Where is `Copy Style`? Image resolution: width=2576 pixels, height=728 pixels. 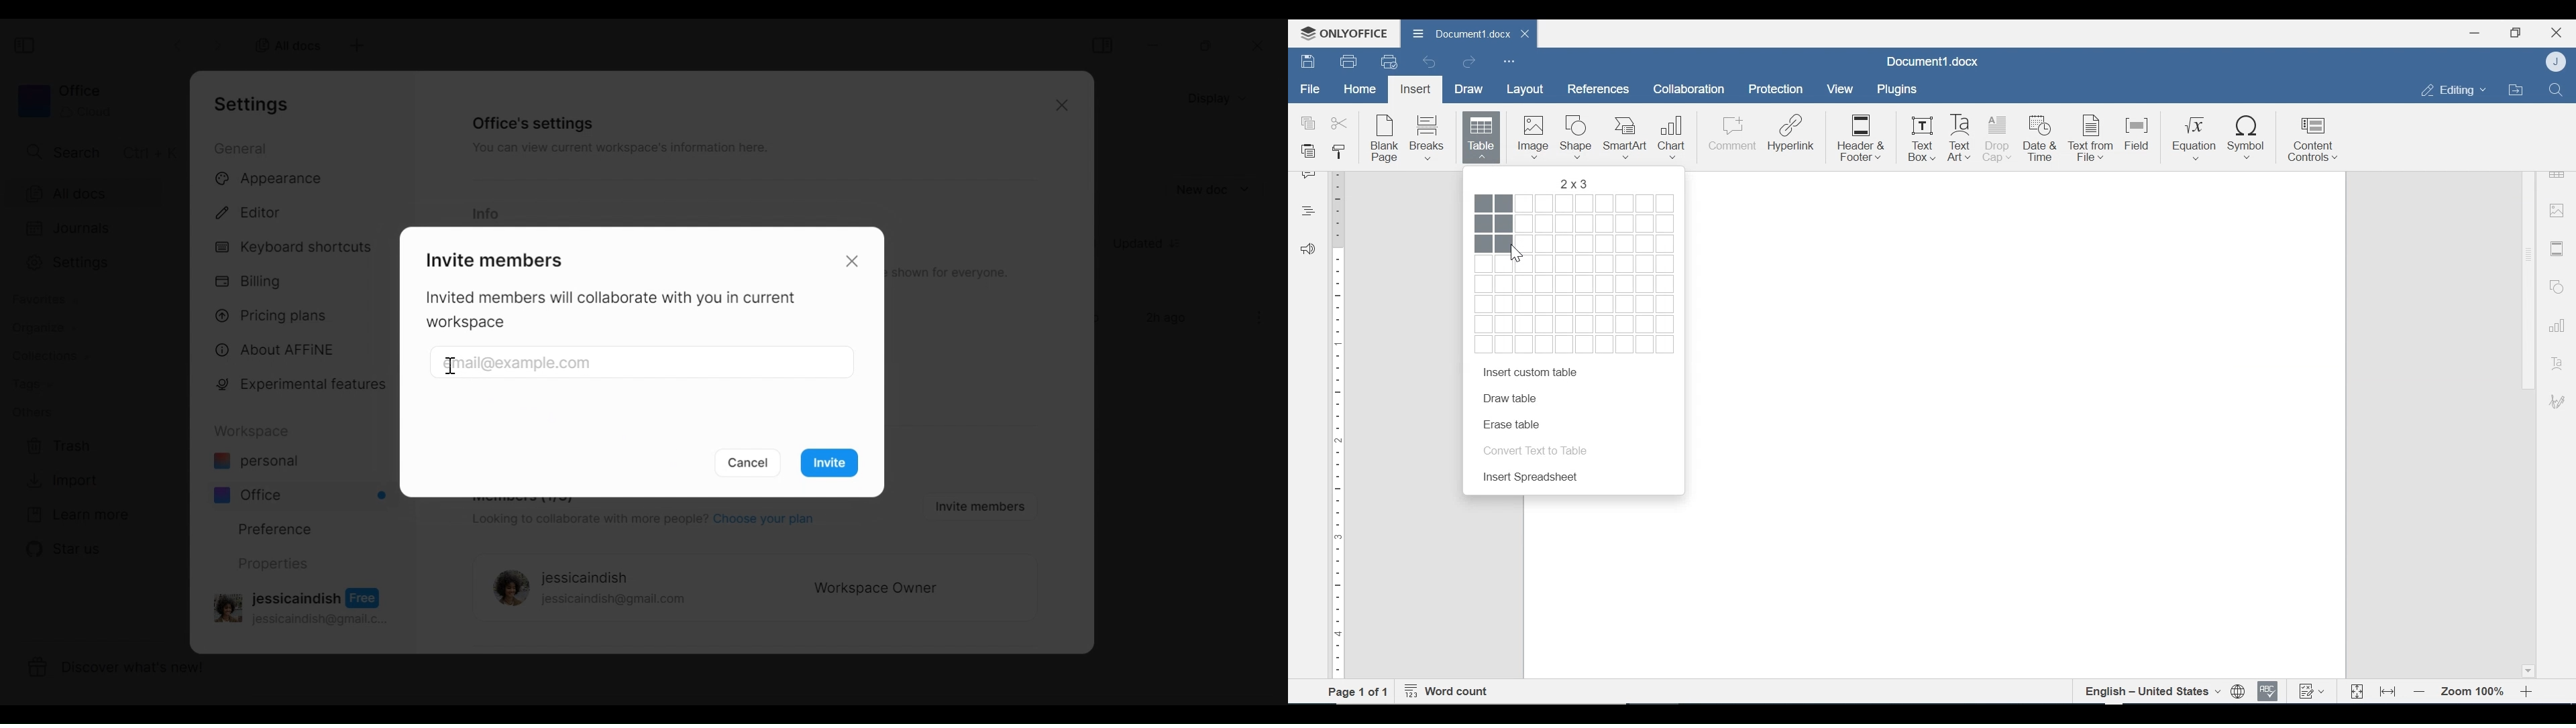
Copy Style is located at coordinates (1341, 152).